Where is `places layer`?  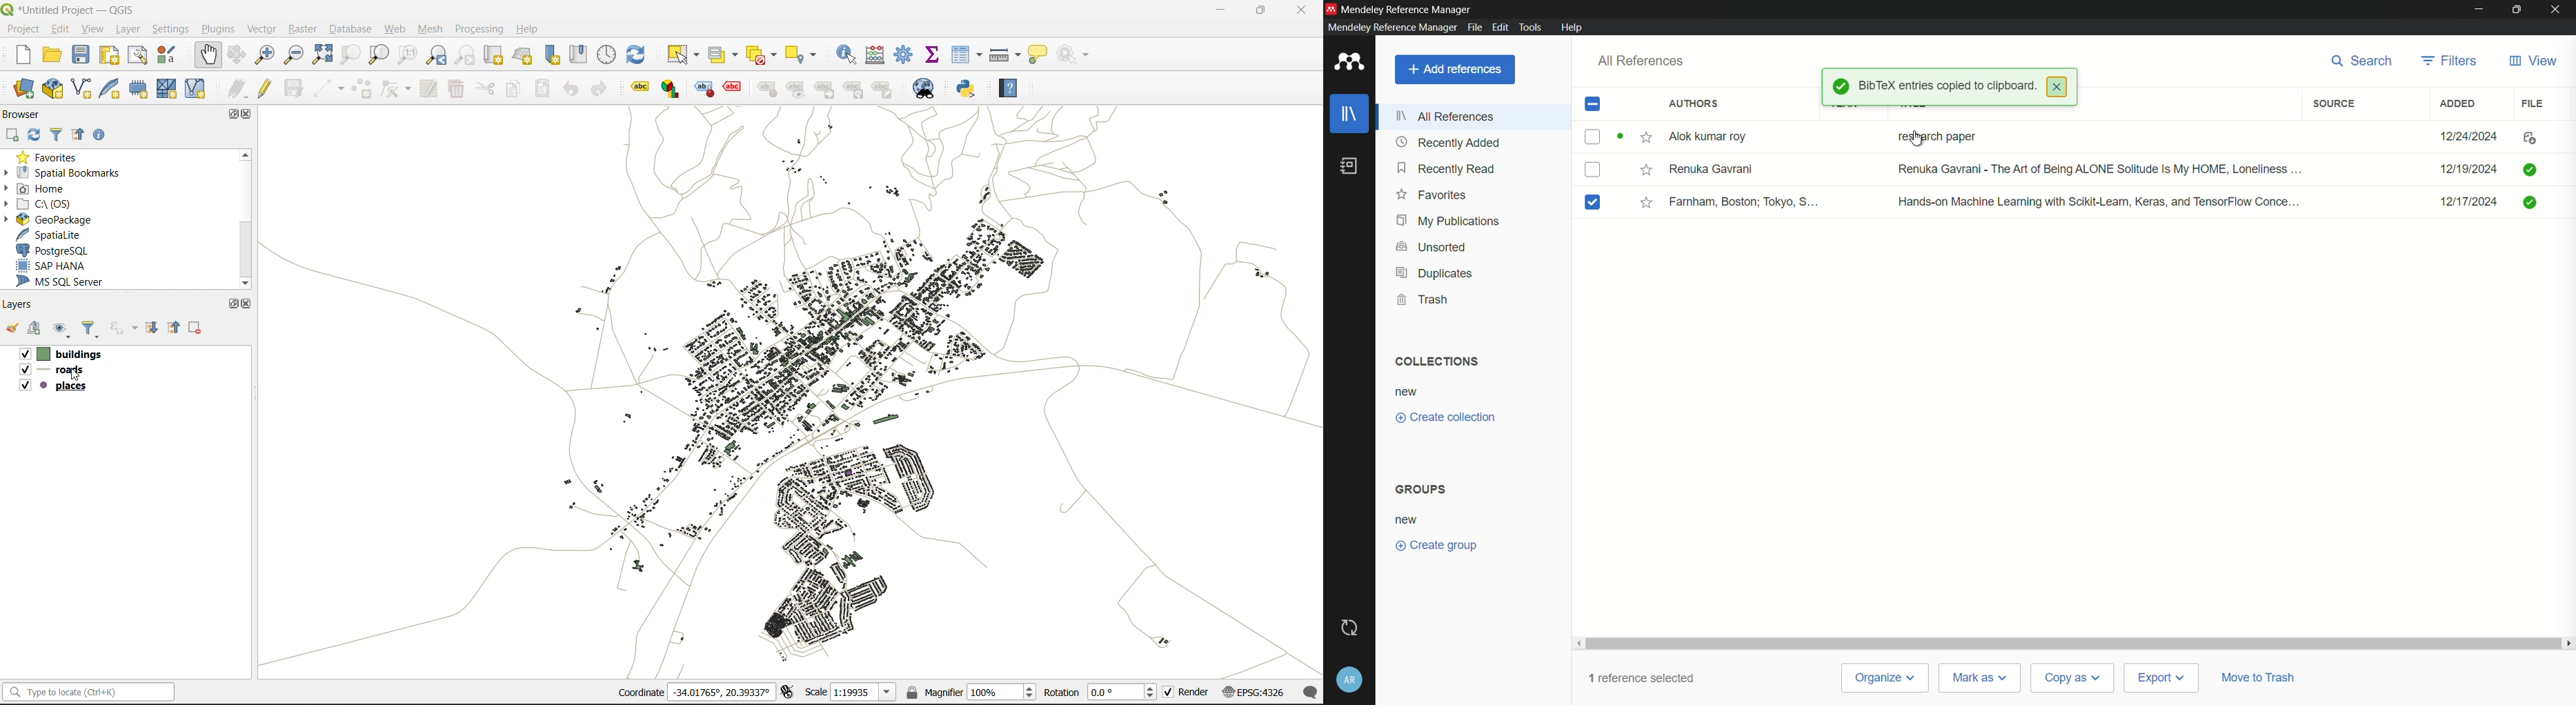 places layer is located at coordinates (66, 388).